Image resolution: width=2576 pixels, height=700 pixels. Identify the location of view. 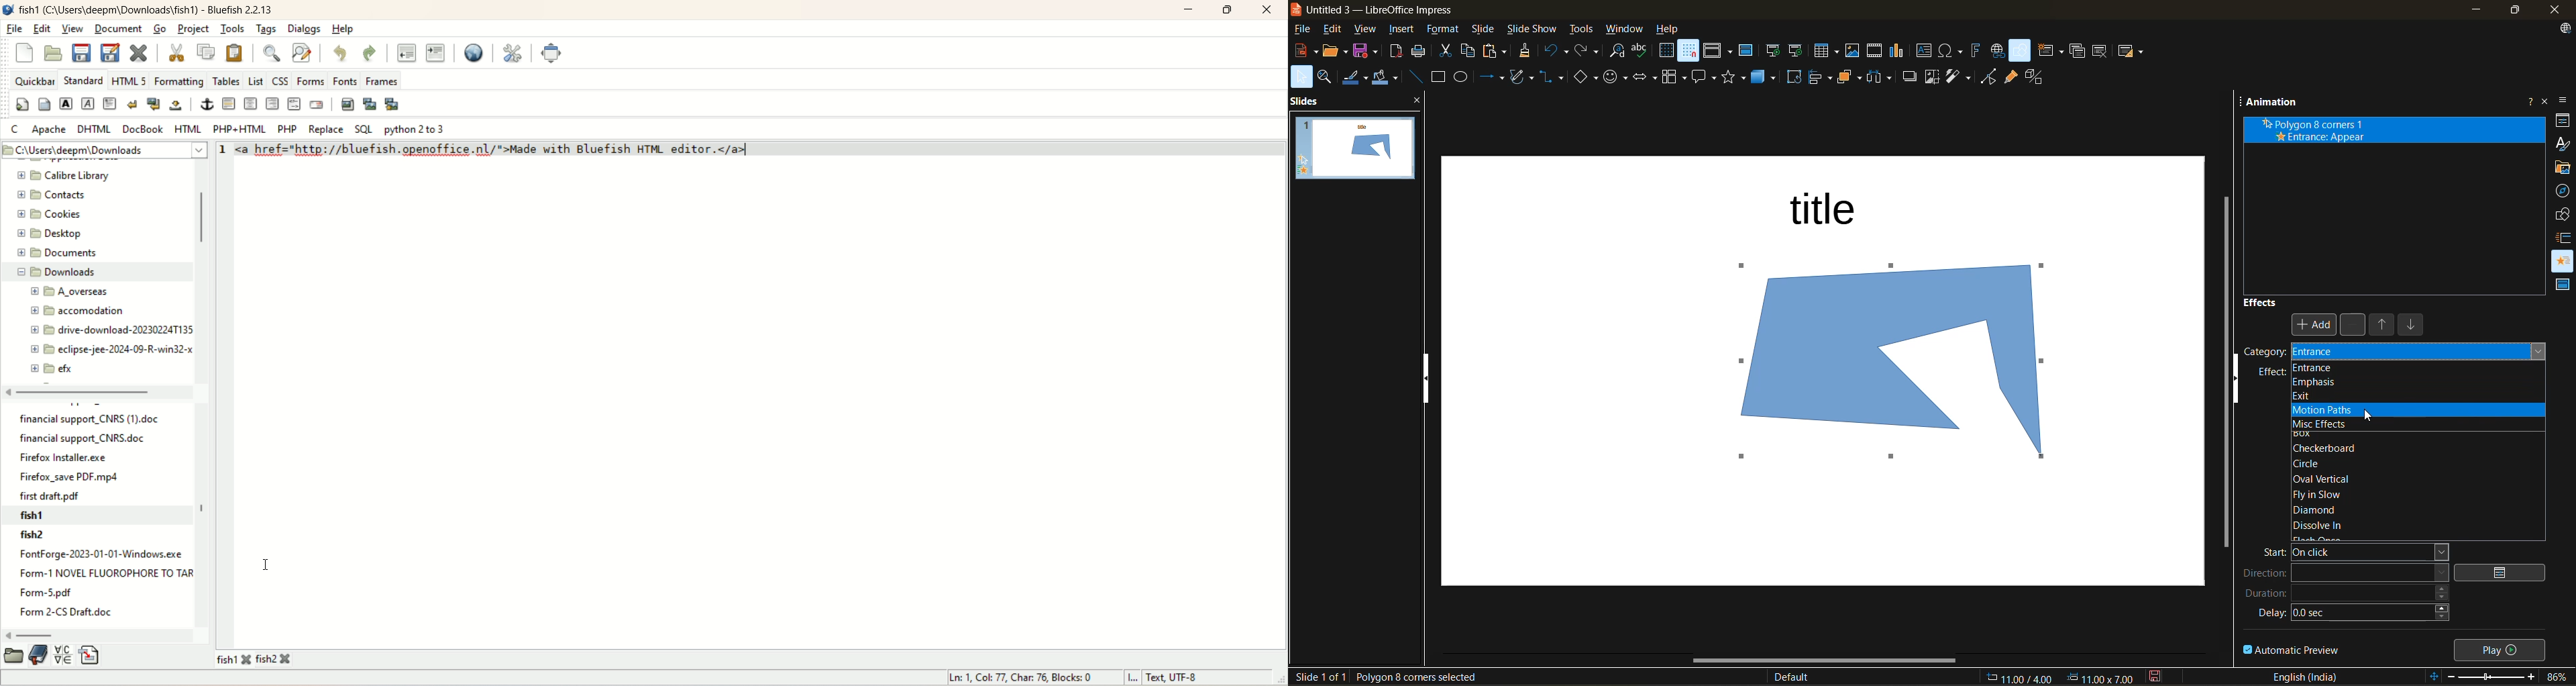
(1365, 31).